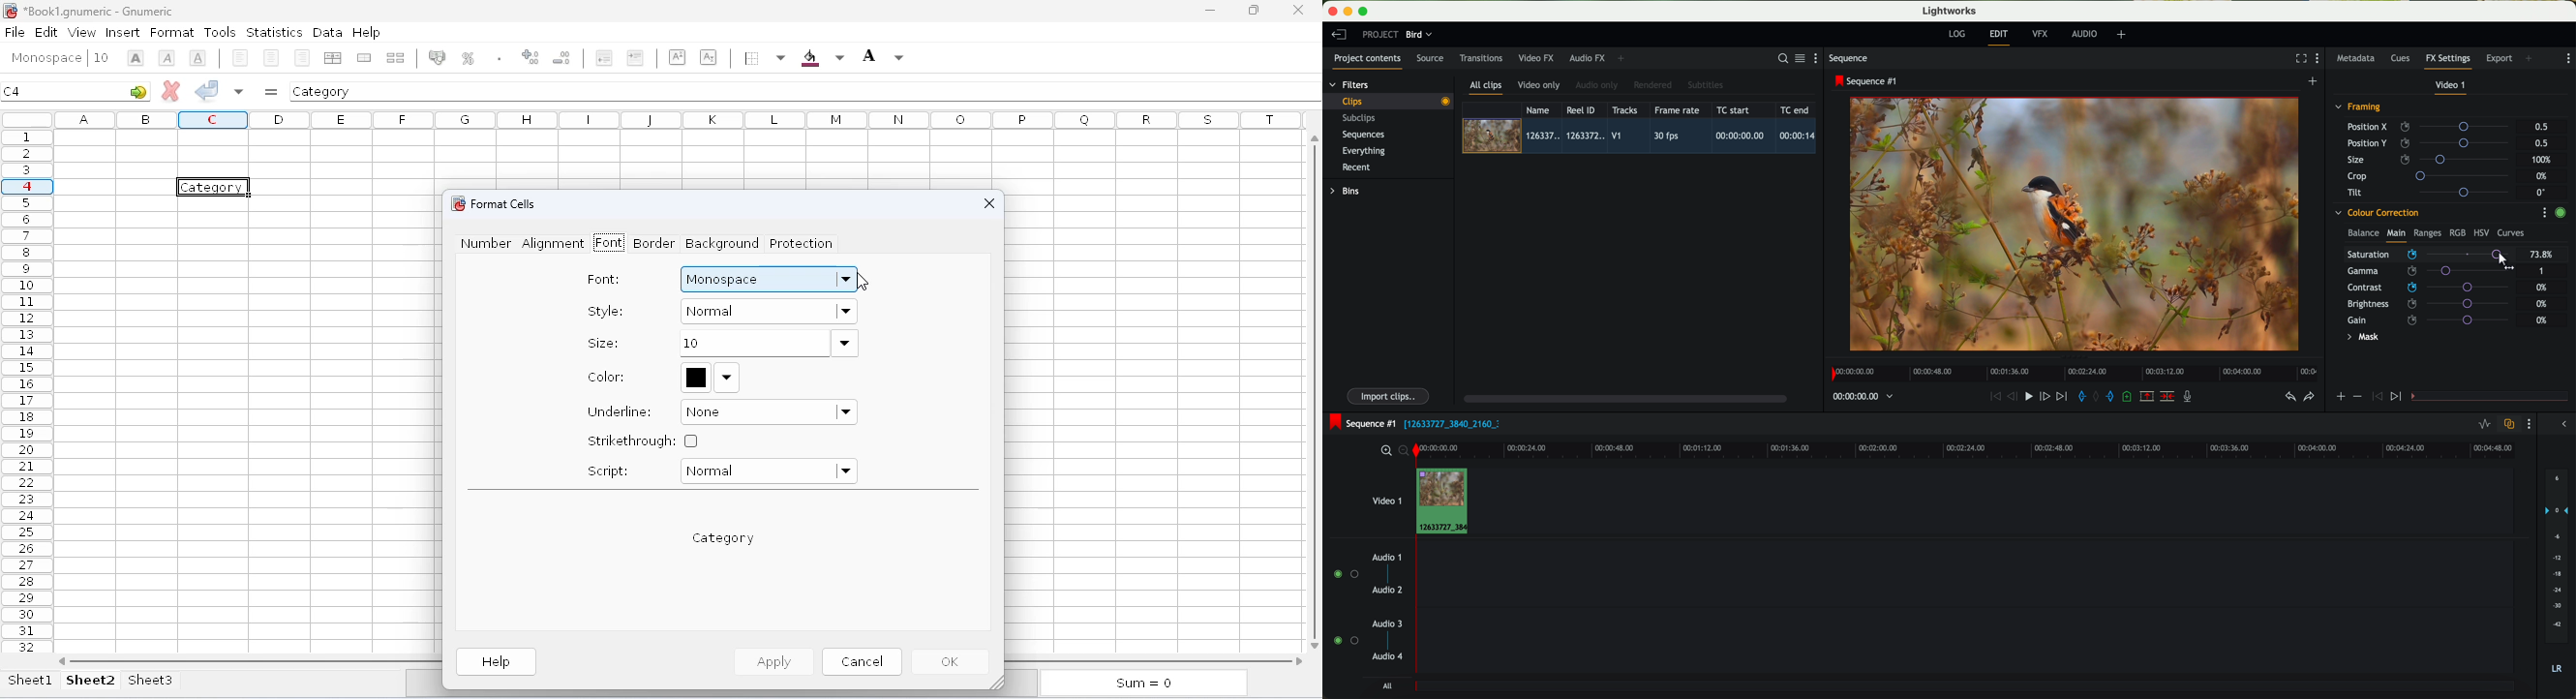 Image resolution: width=2576 pixels, height=700 pixels. What do you see at coordinates (1254, 11) in the screenshot?
I see `maximize` at bounding box center [1254, 11].